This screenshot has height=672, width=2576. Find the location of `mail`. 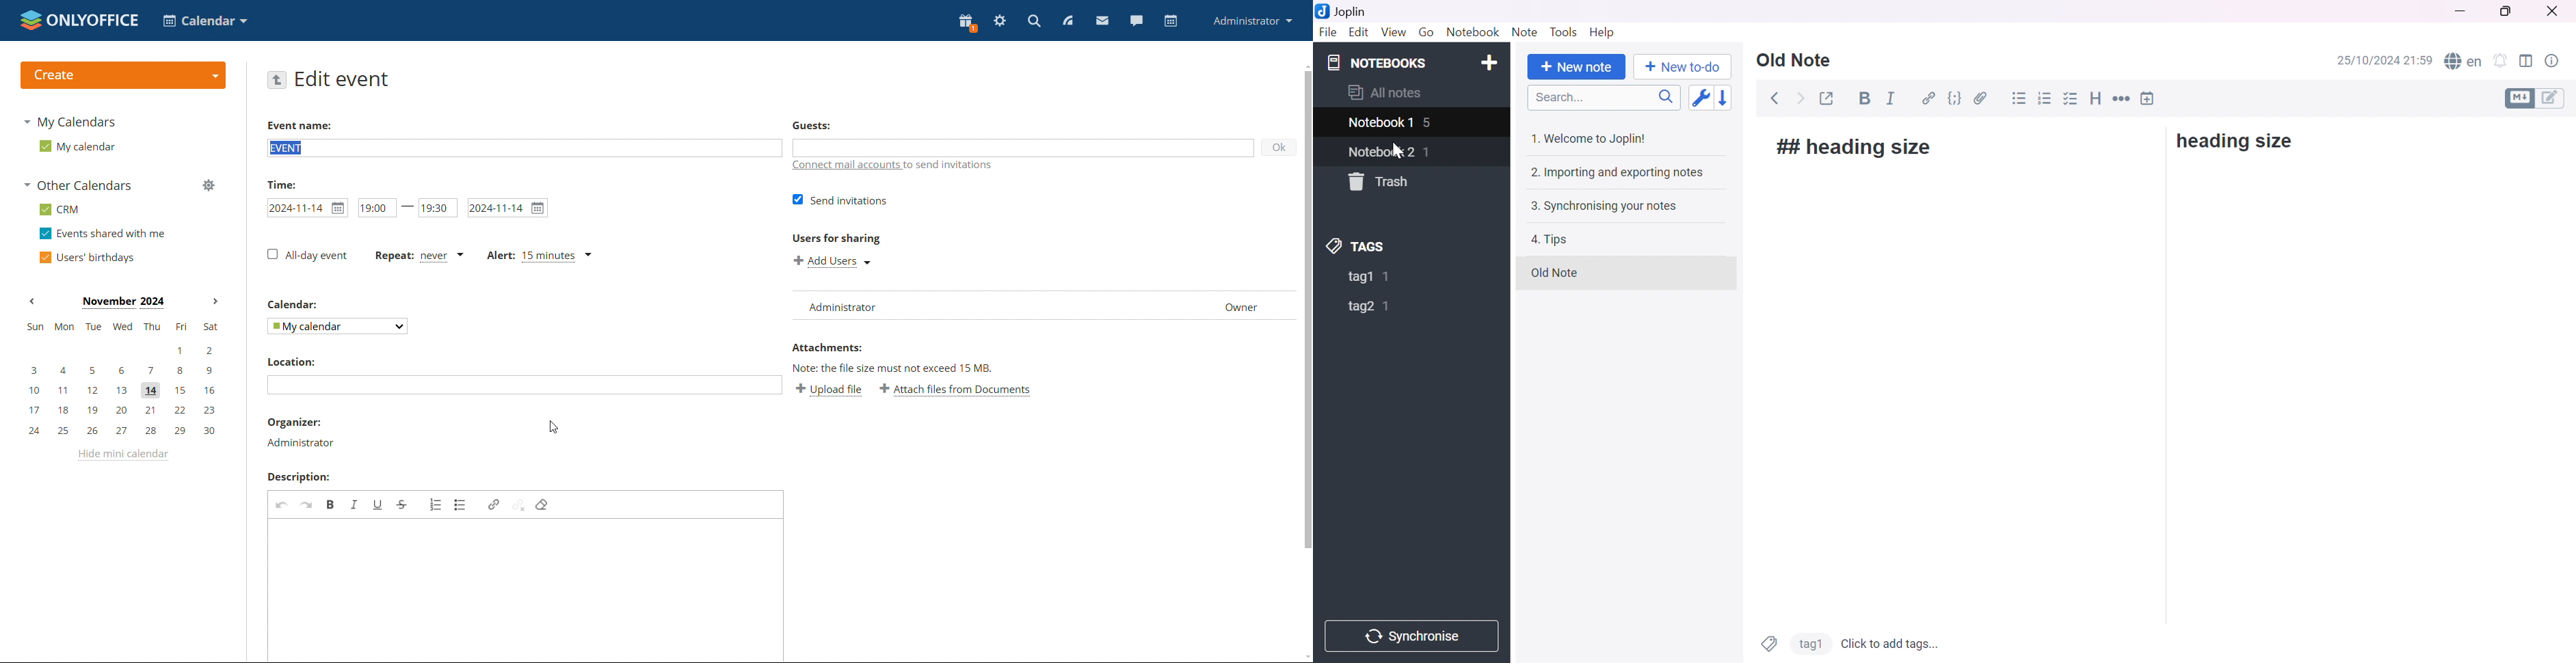

mail is located at coordinates (1102, 21).